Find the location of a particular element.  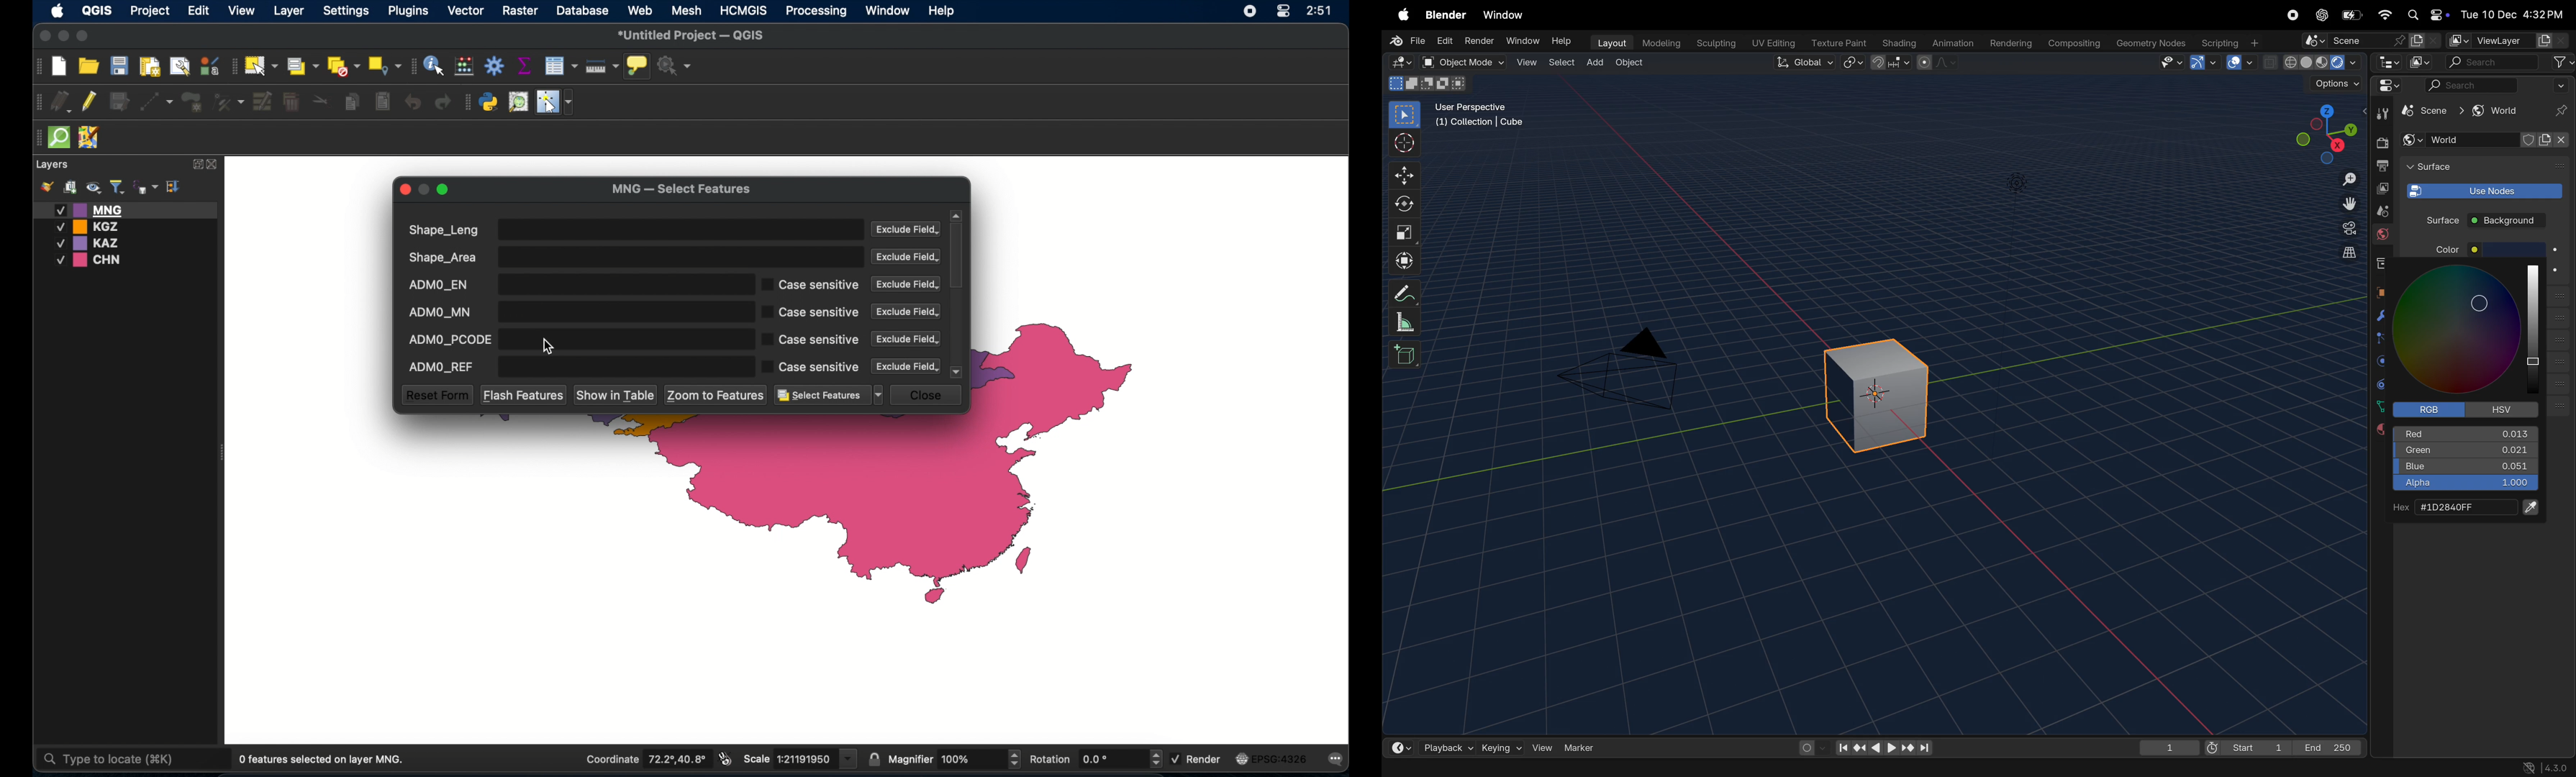

 is located at coordinates (2018, 176).